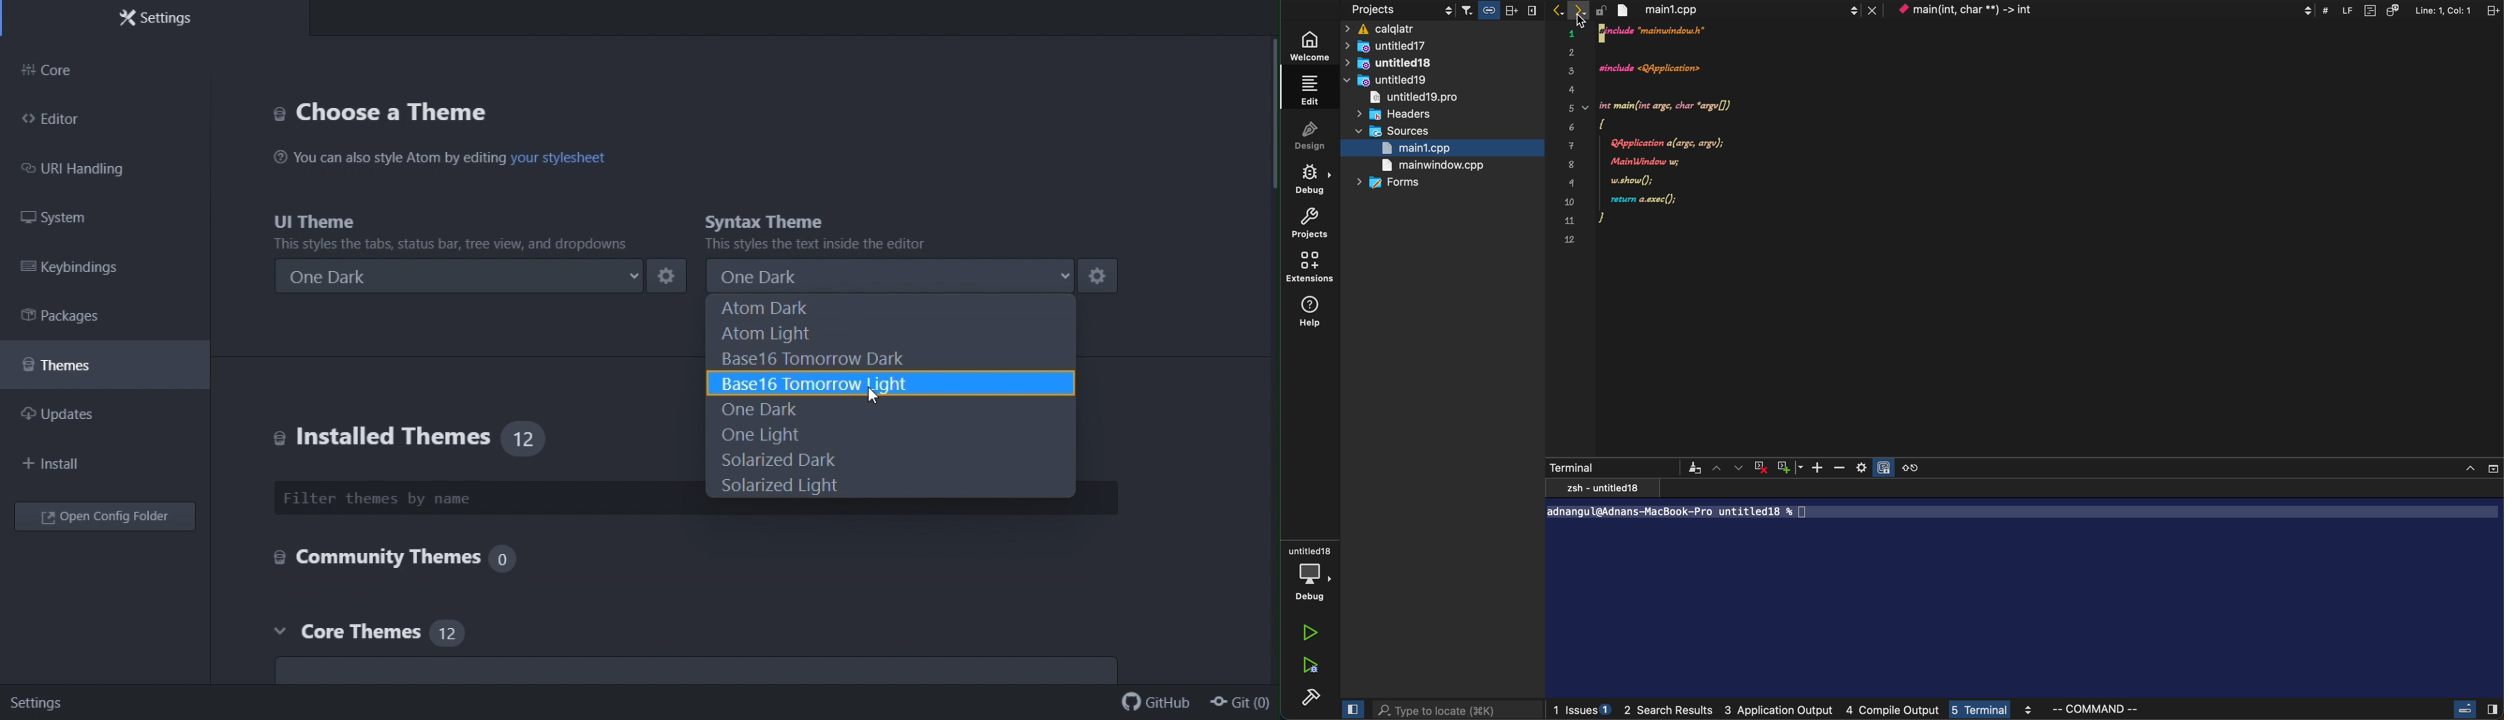  Describe the element at coordinates (891, 336) in the screenshot. I see `Atom light` at that location.